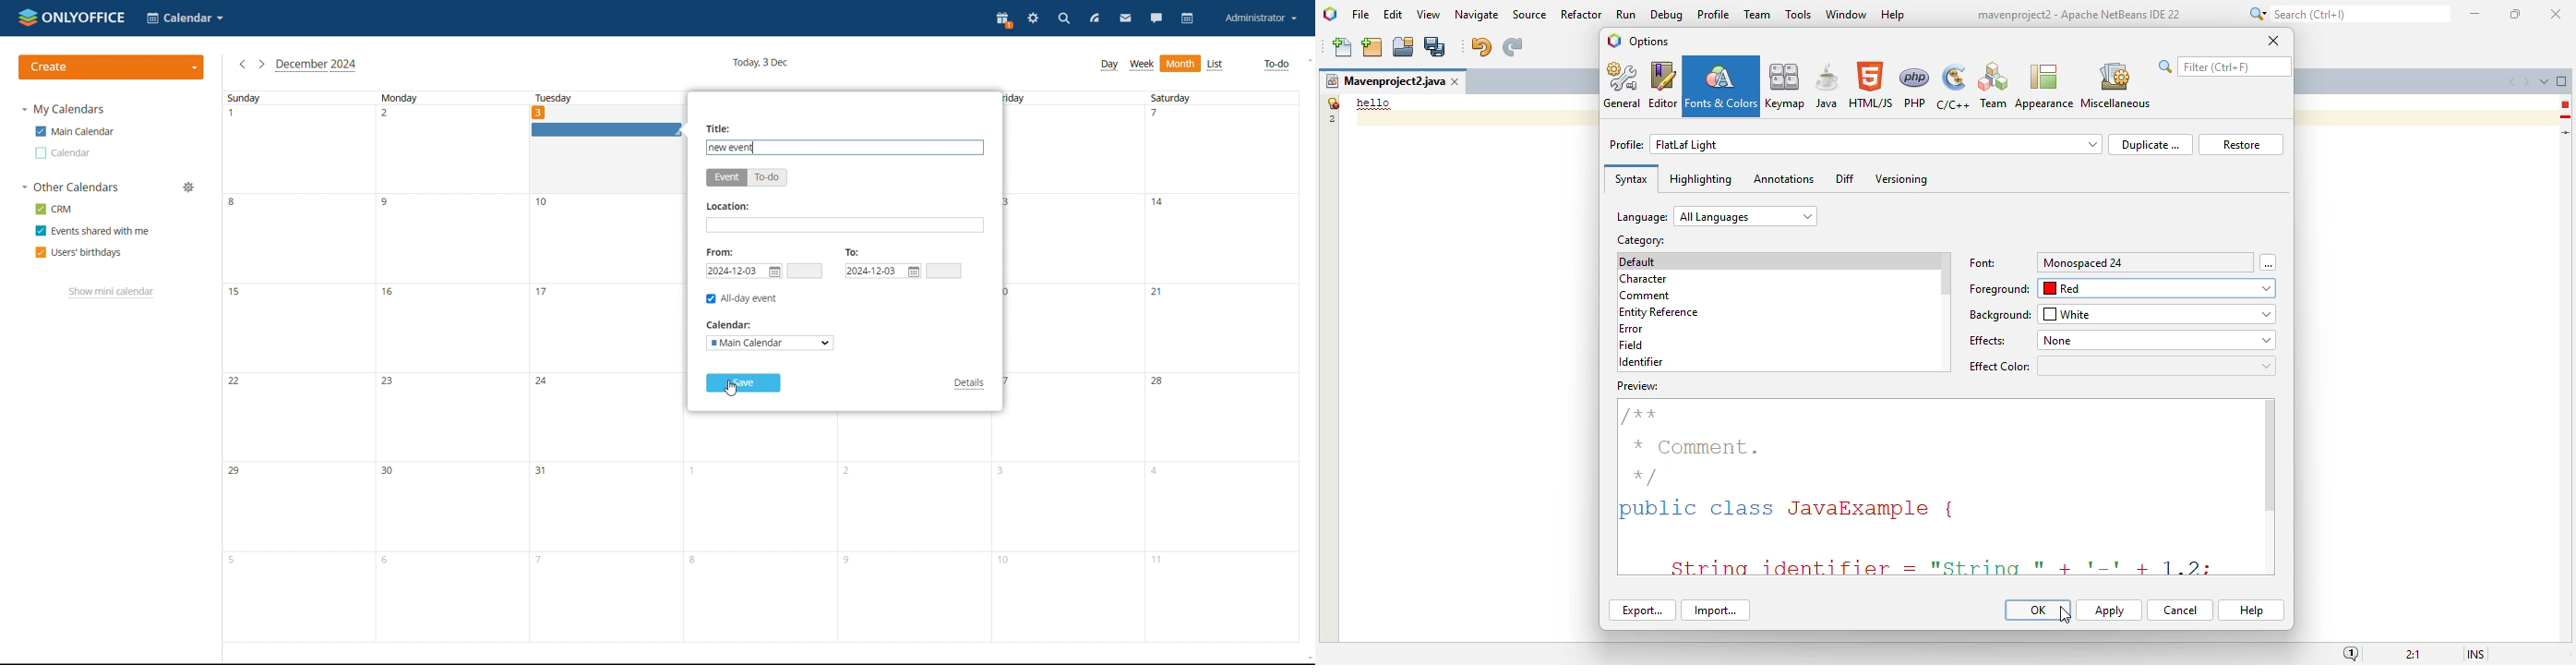  What do you see at coordinates (1307, 60) in the screenshot?
I see `scroll up` at bounding box center [1307, 60].